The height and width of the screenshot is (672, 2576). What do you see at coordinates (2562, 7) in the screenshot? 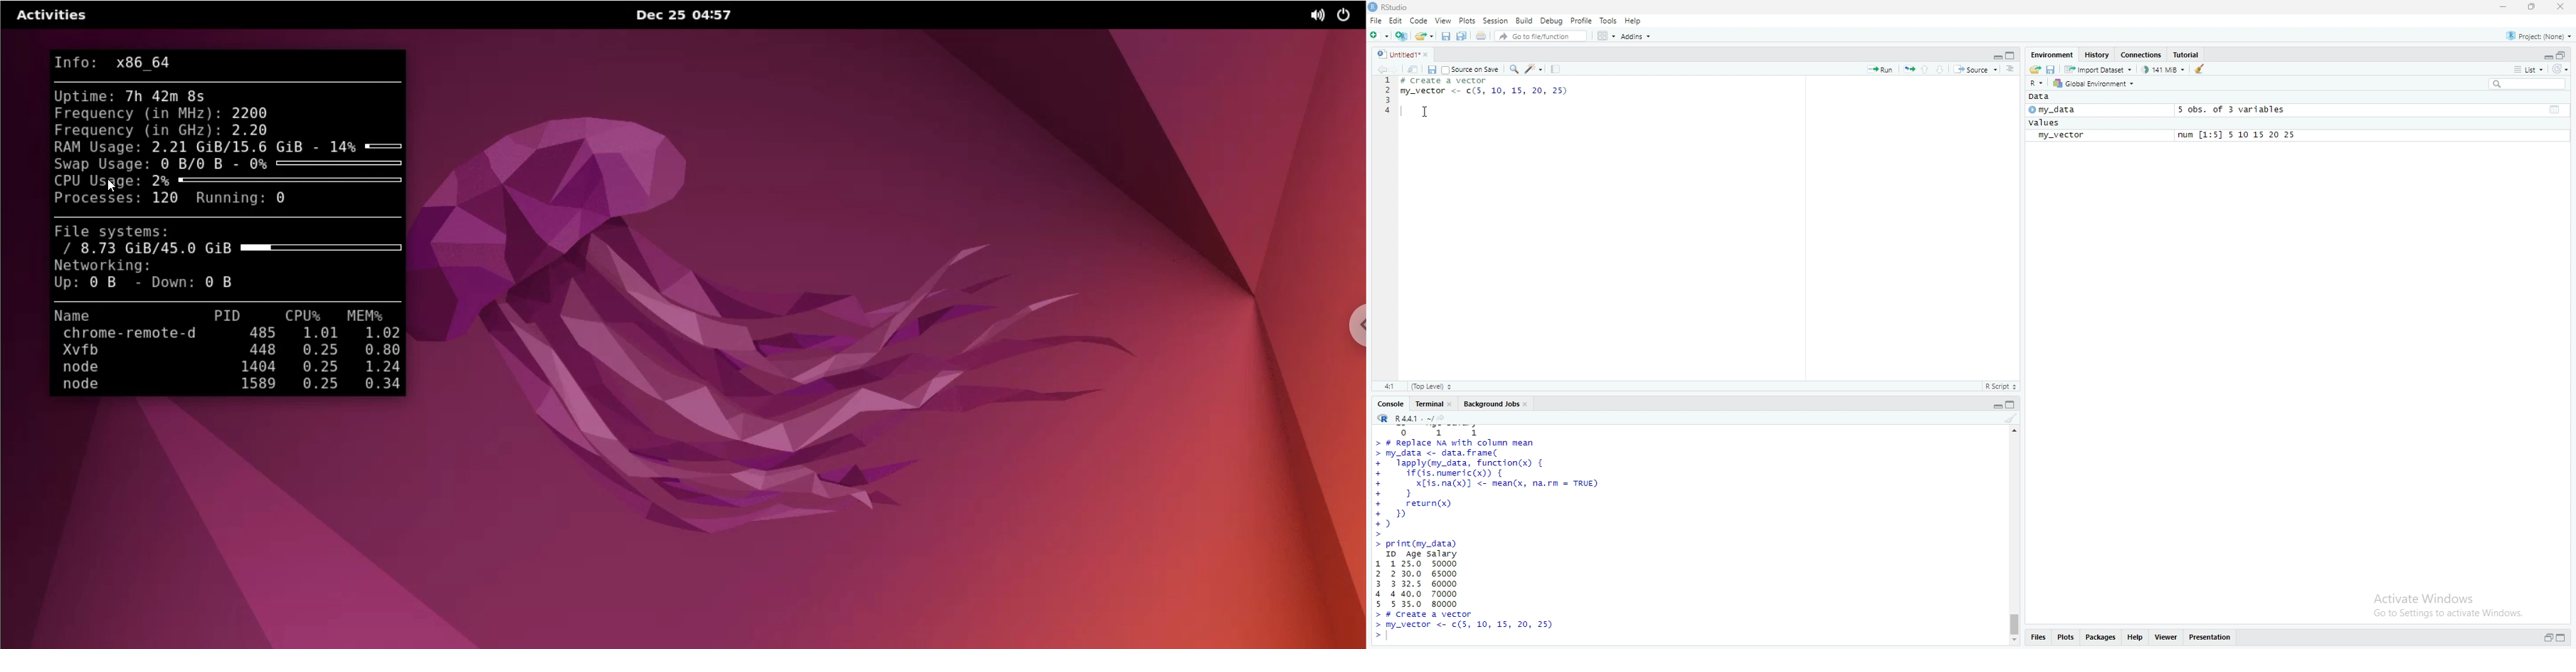
I see `close` at bounding box center [2562, 7].